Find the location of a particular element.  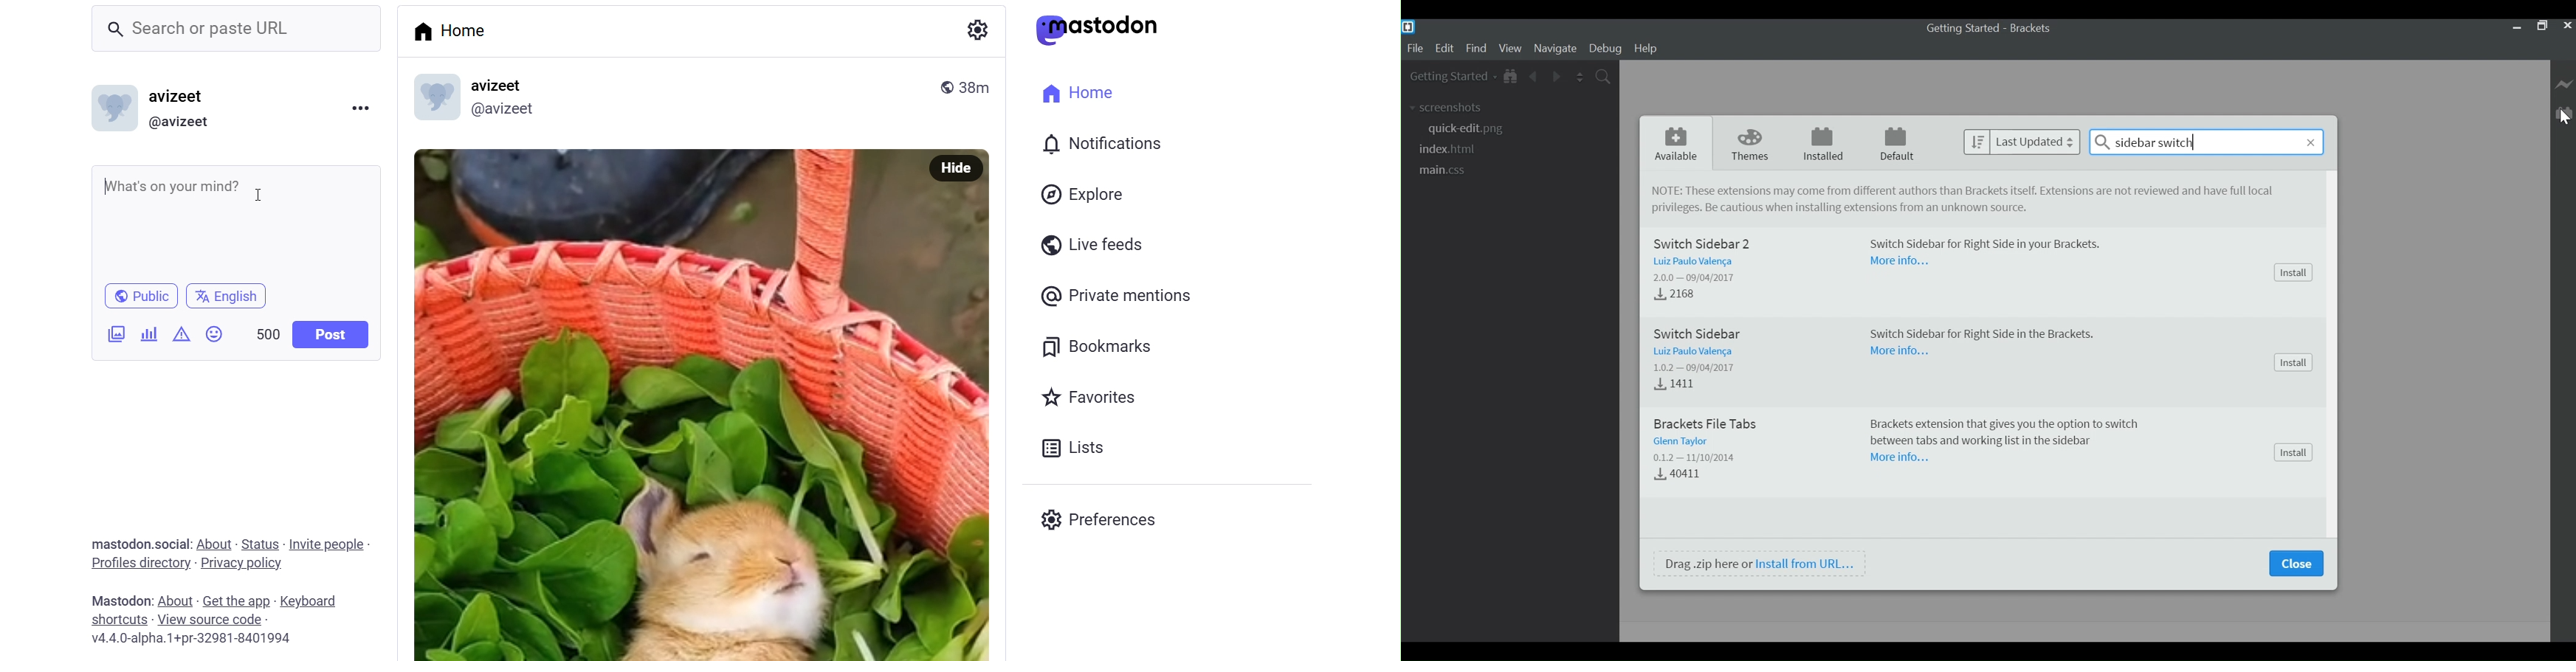

@avizeet is located at coordinates (185, 122).